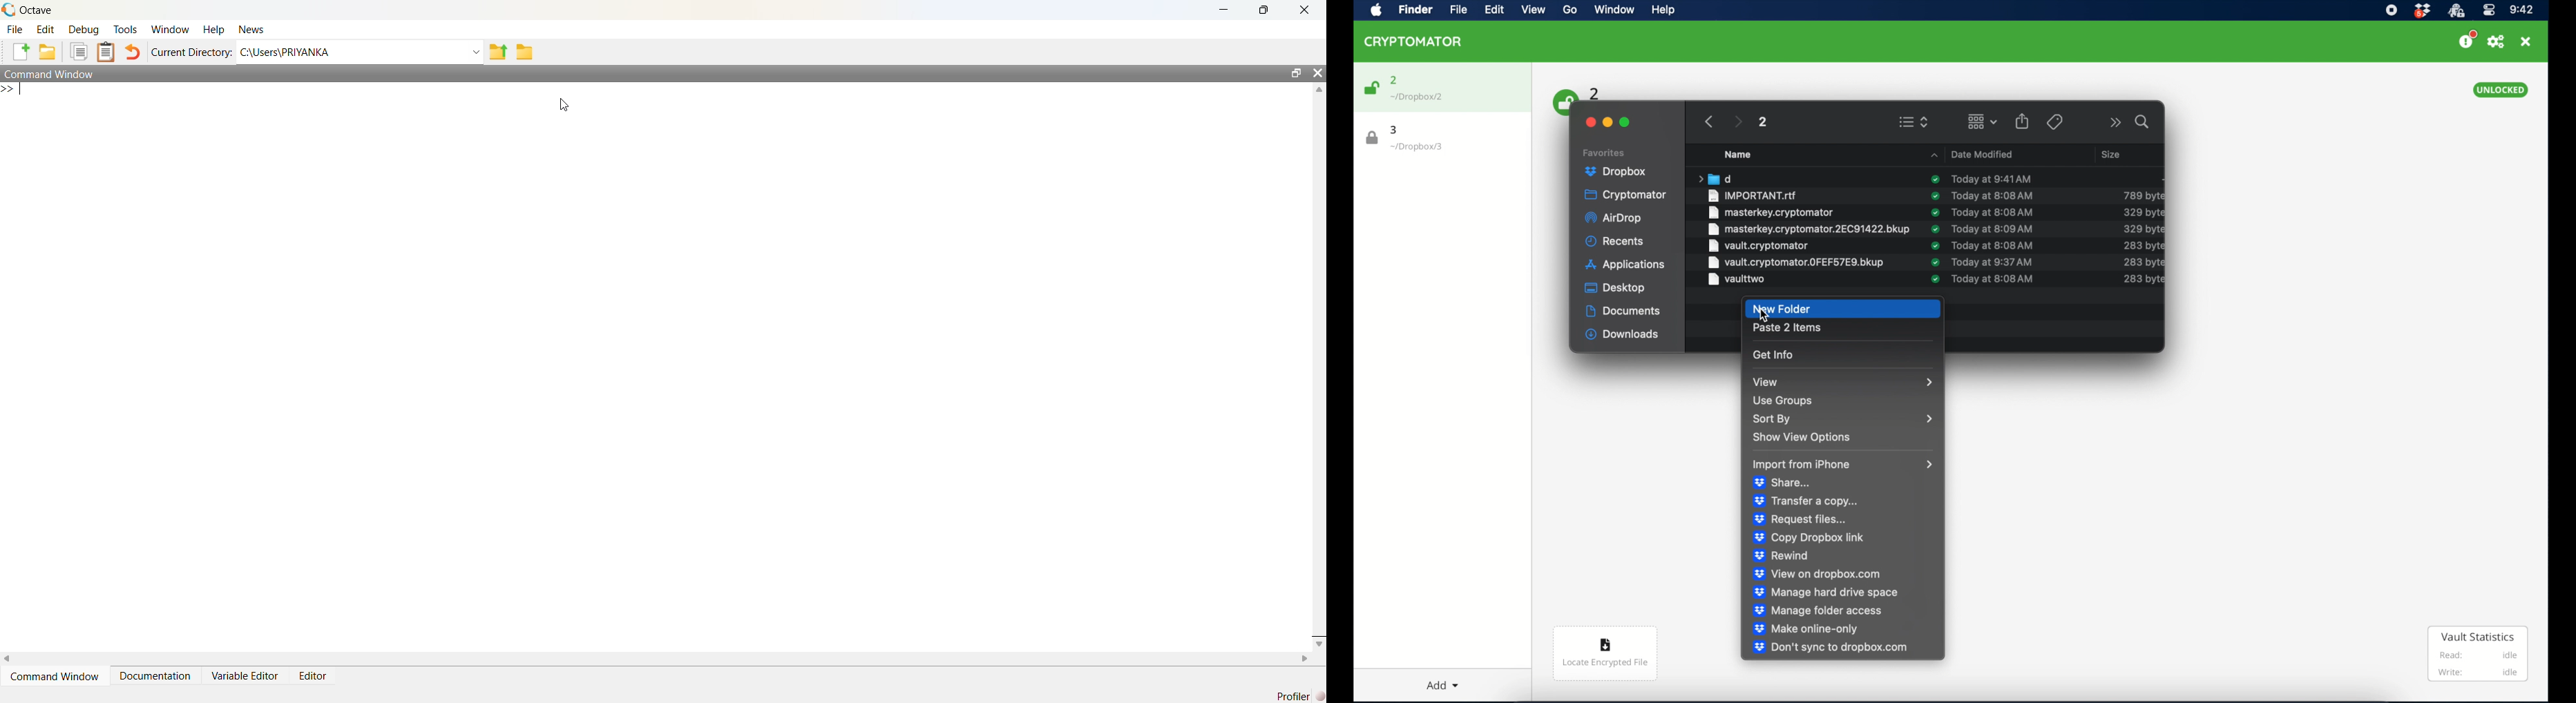  I want to click on use groups, so click(1783, 400).